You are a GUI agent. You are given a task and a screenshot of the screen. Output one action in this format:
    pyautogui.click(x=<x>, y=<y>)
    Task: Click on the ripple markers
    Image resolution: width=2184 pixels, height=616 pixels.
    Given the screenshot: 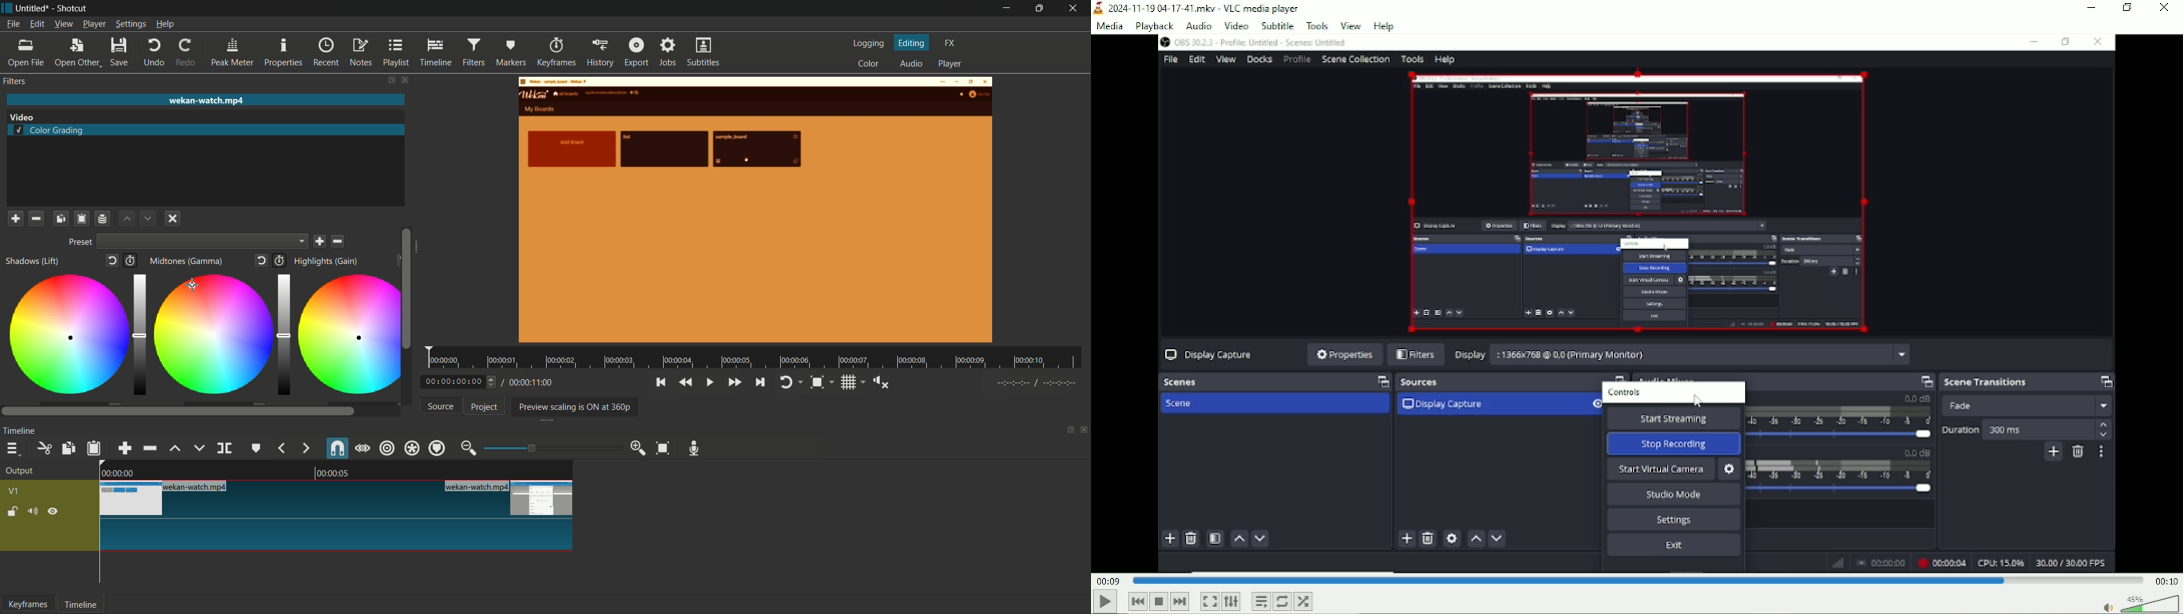 What is the action you would take?
    pyautogui.click(x=438, y=448)
    